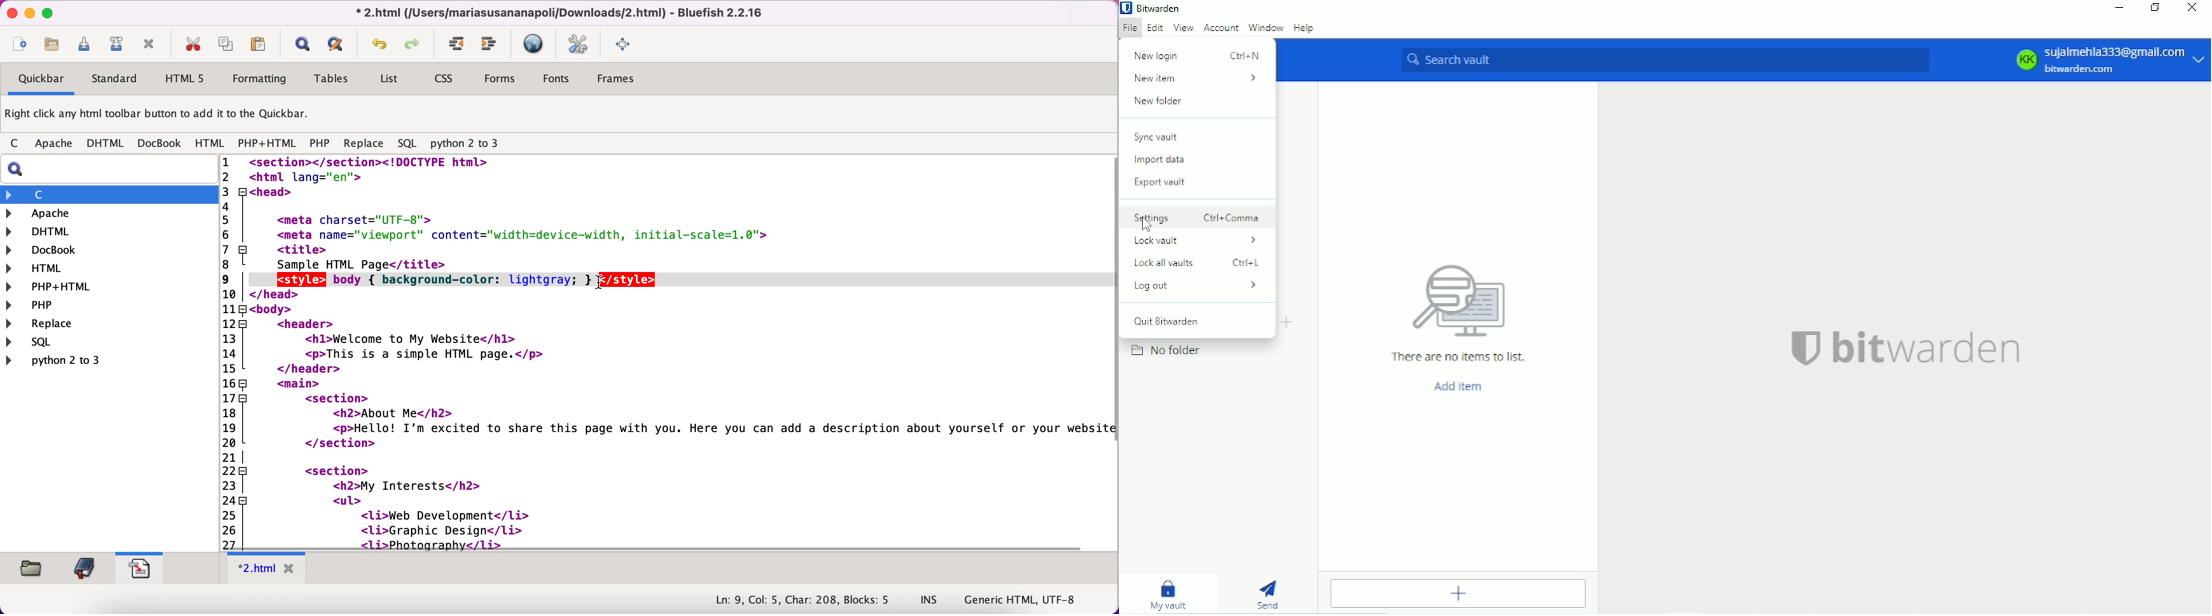 Image resolution: width=2212 pixels, height=616 pixels. Describe the element at coordinates (1460, 356) in the screenshot. I see `There are no items to list` at that location.